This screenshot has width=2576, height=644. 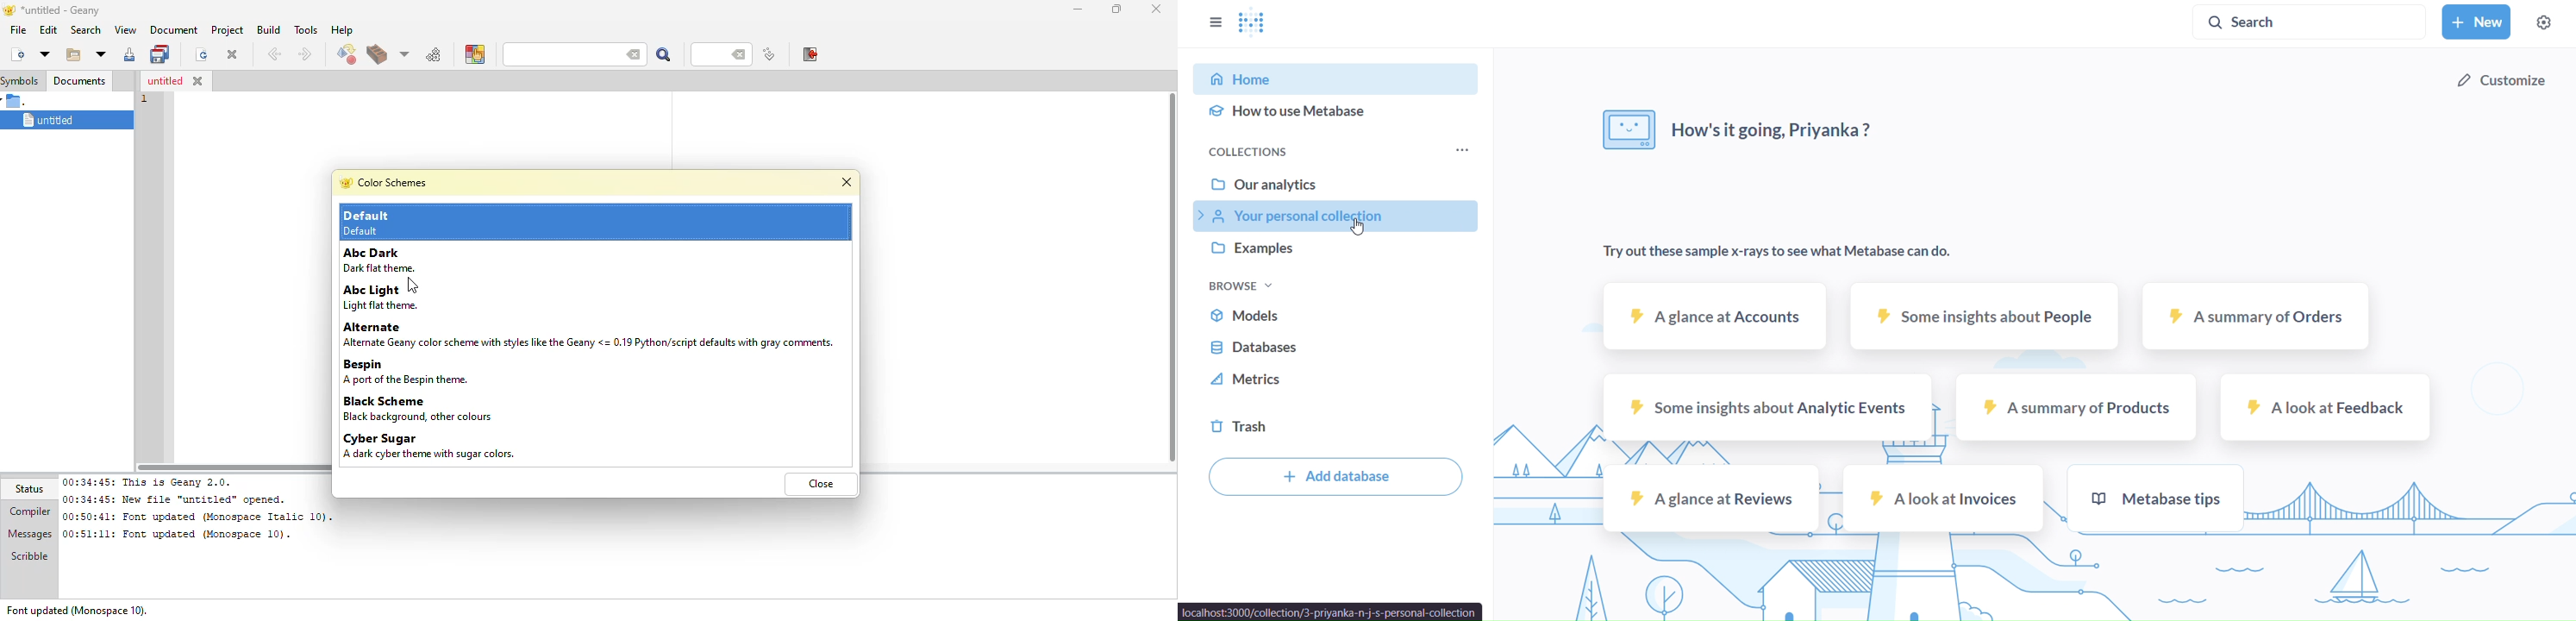 I want to click on try out these sample x-rays to see what metabase can do., so click(x=1784, y=250).